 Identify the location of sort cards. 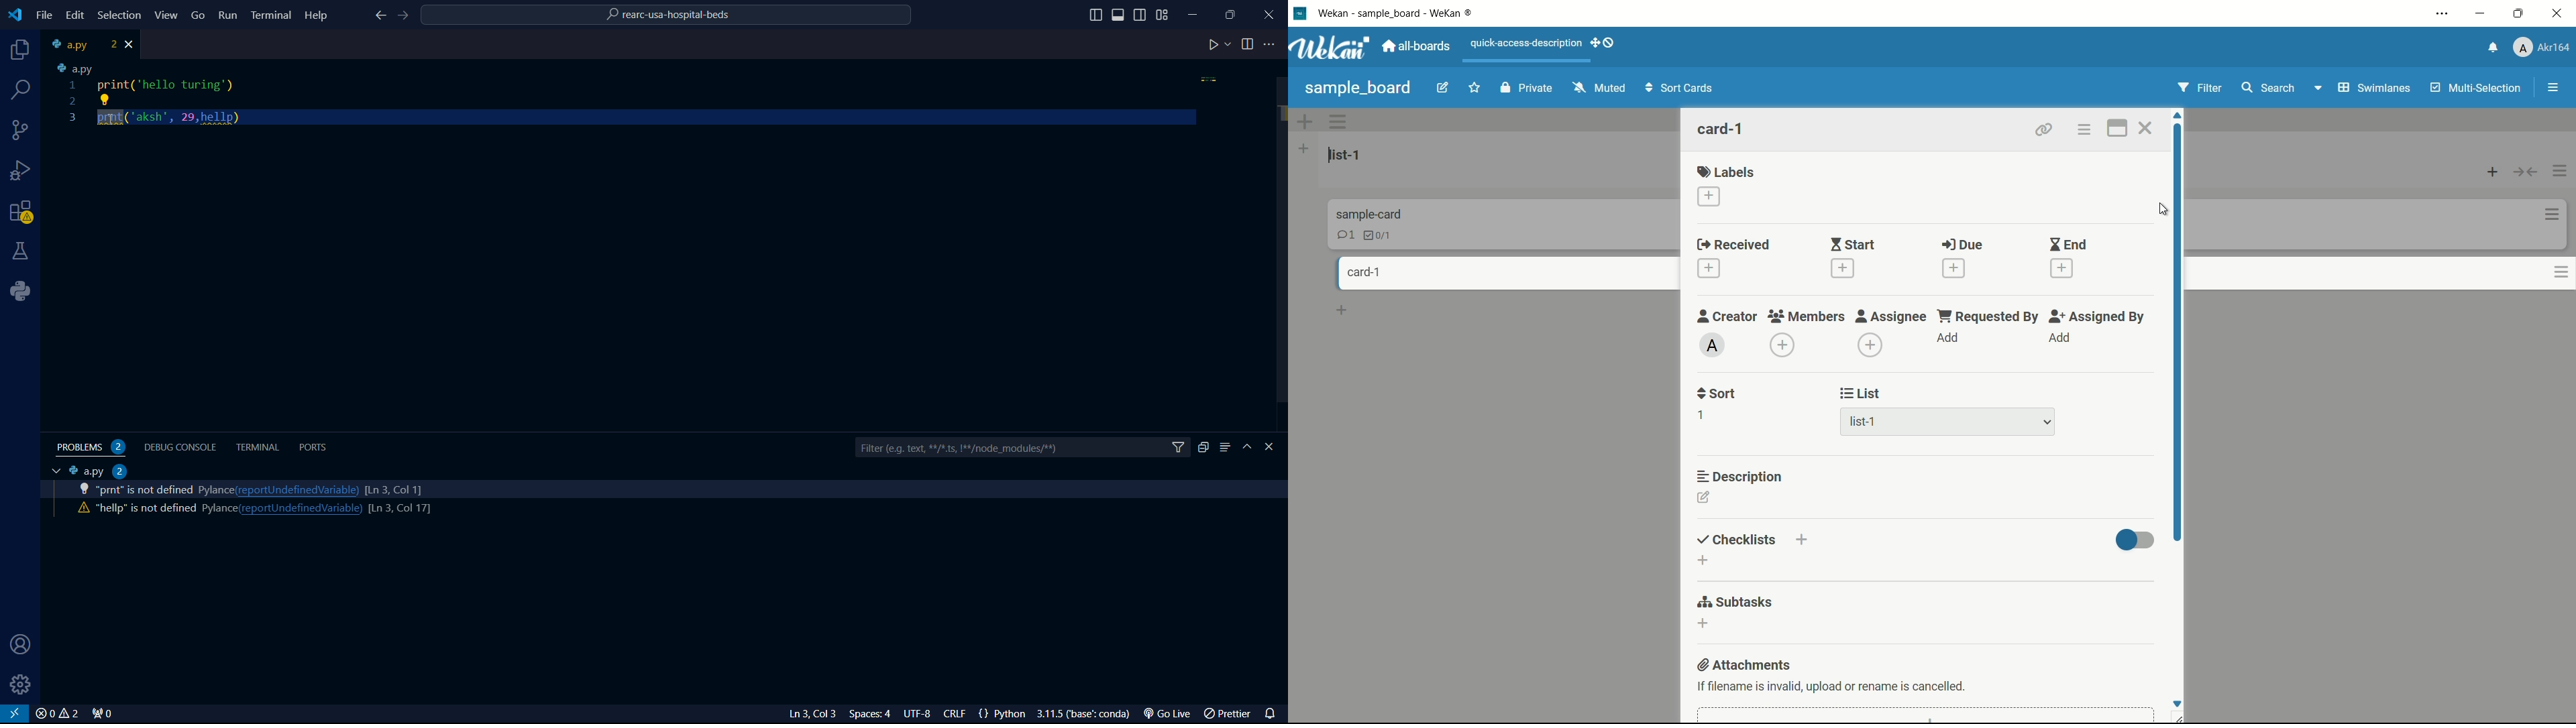
(1684, 90).